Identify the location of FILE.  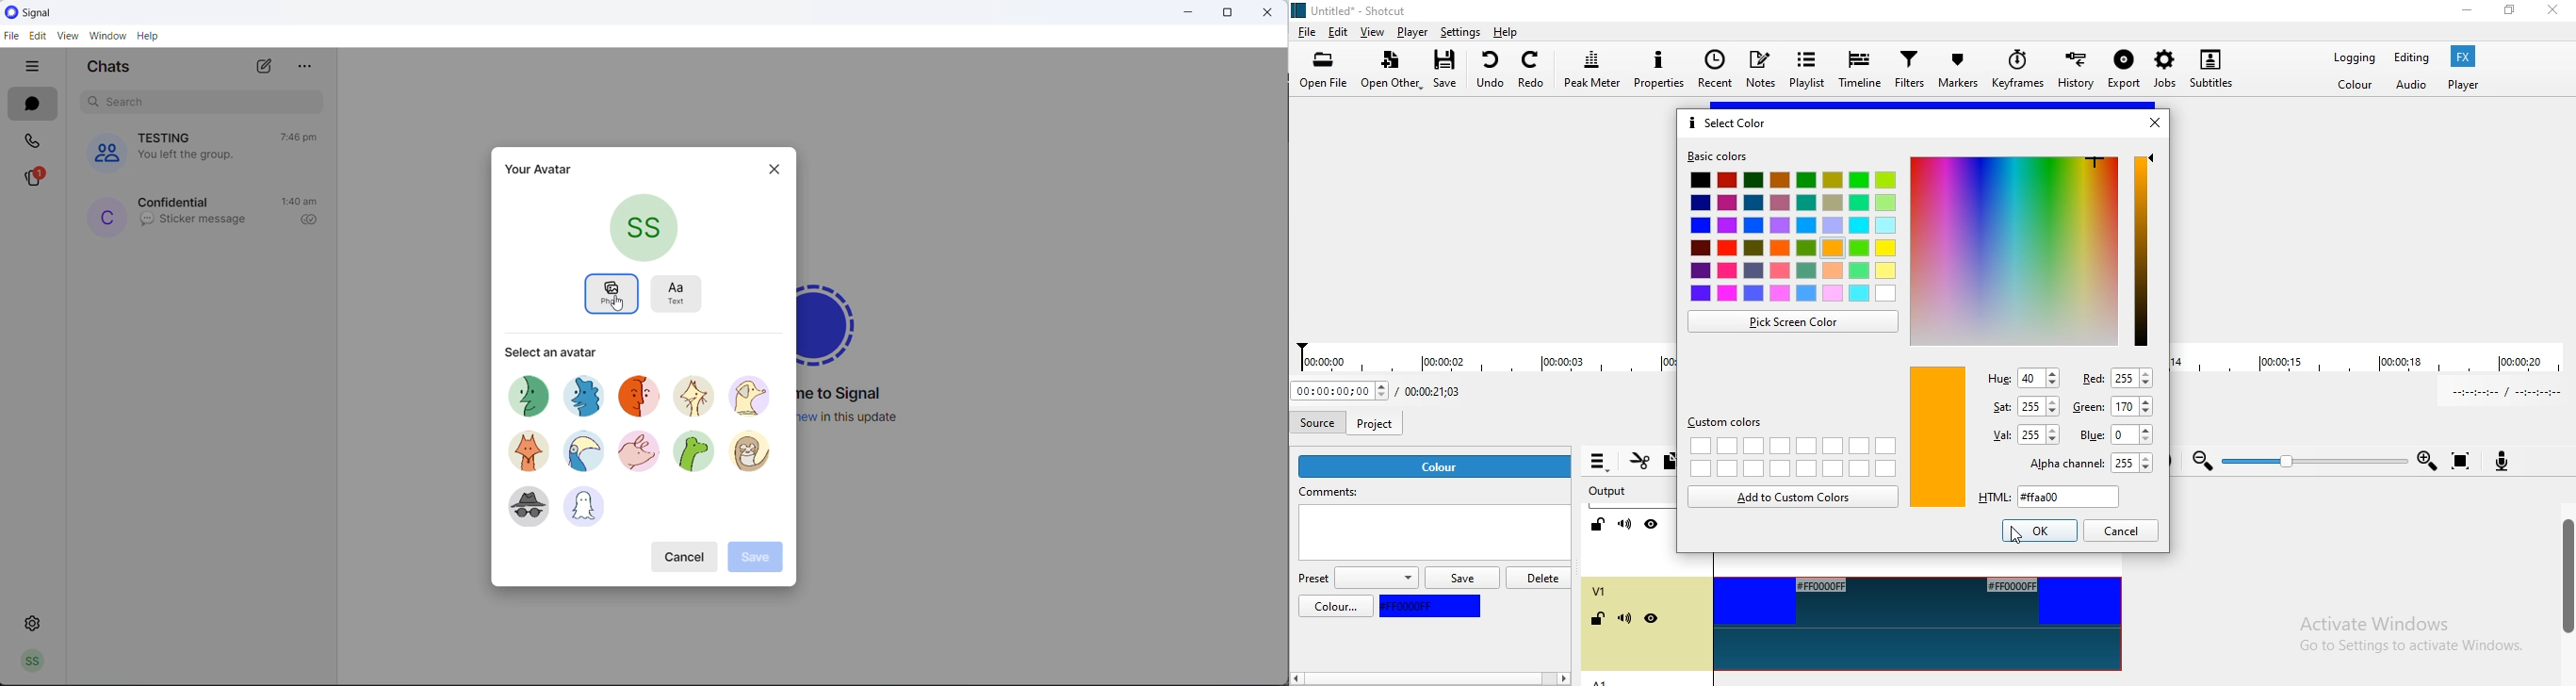
(10, 35).